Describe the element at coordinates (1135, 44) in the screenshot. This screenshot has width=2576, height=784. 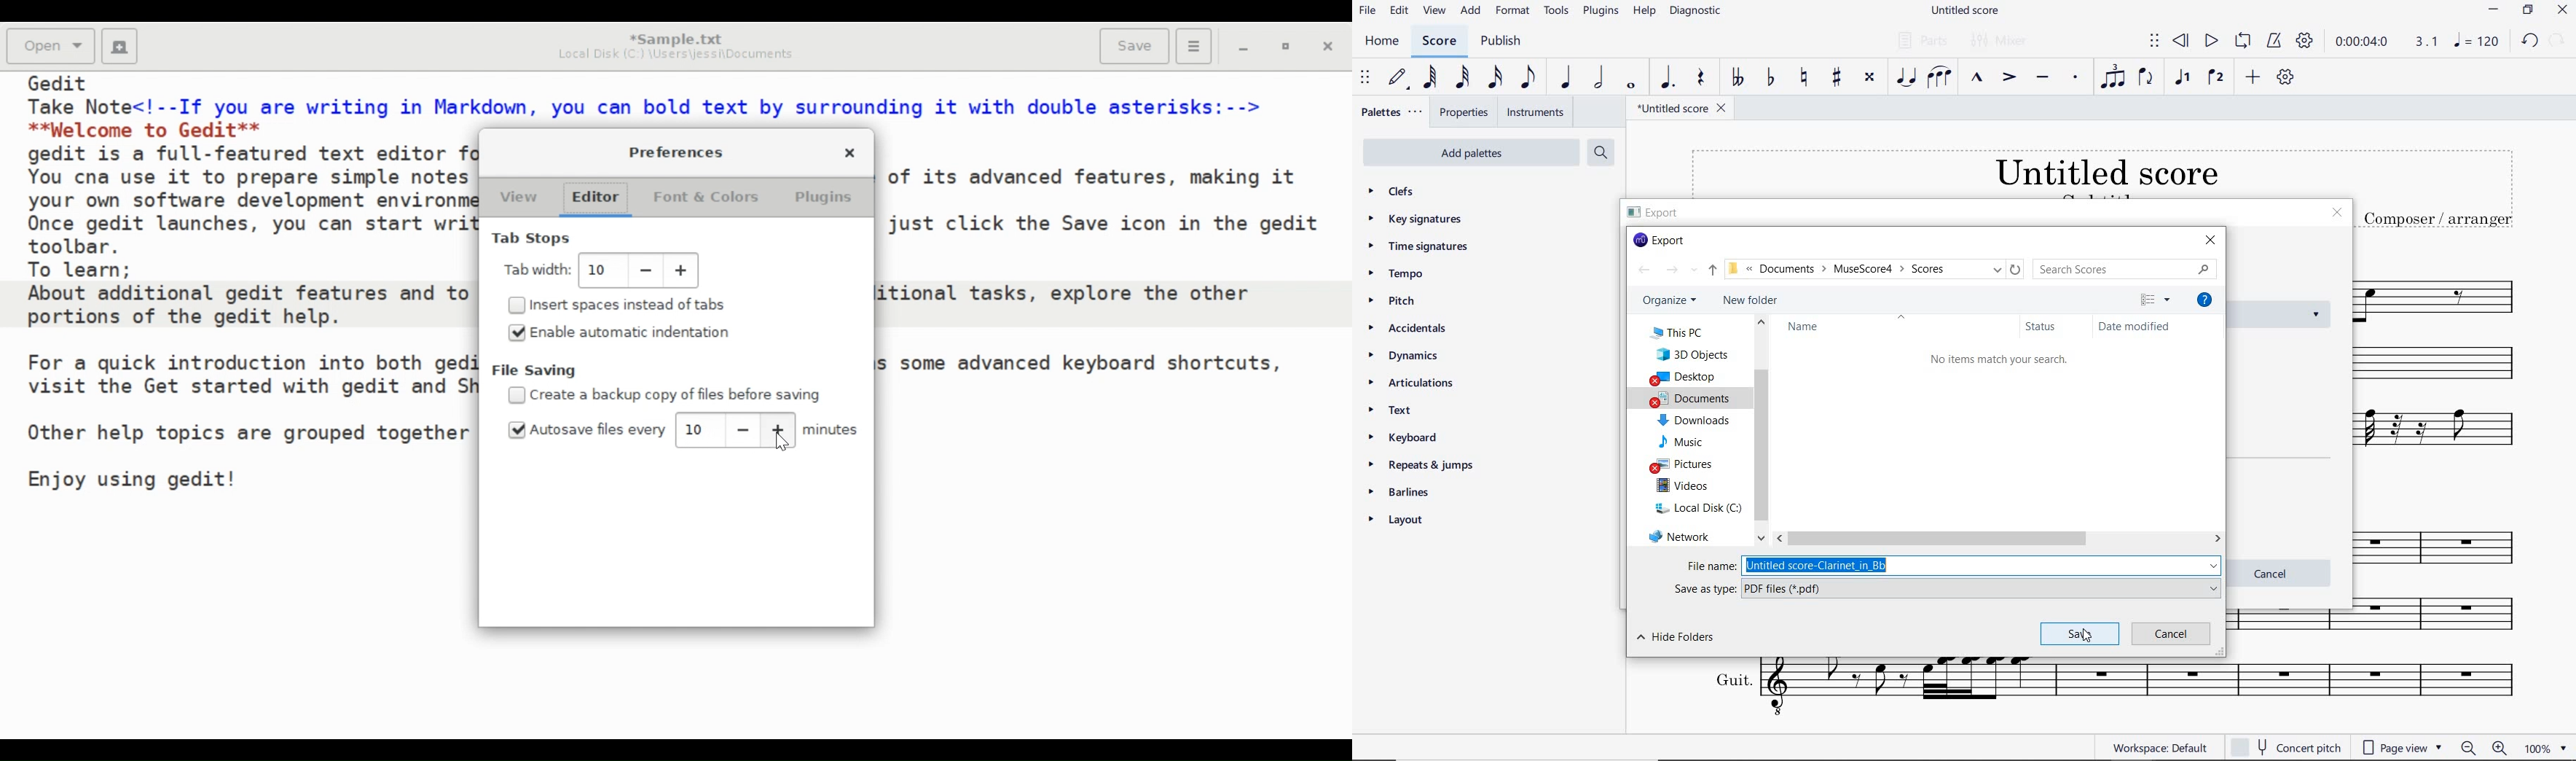
I see `Save` at that location.